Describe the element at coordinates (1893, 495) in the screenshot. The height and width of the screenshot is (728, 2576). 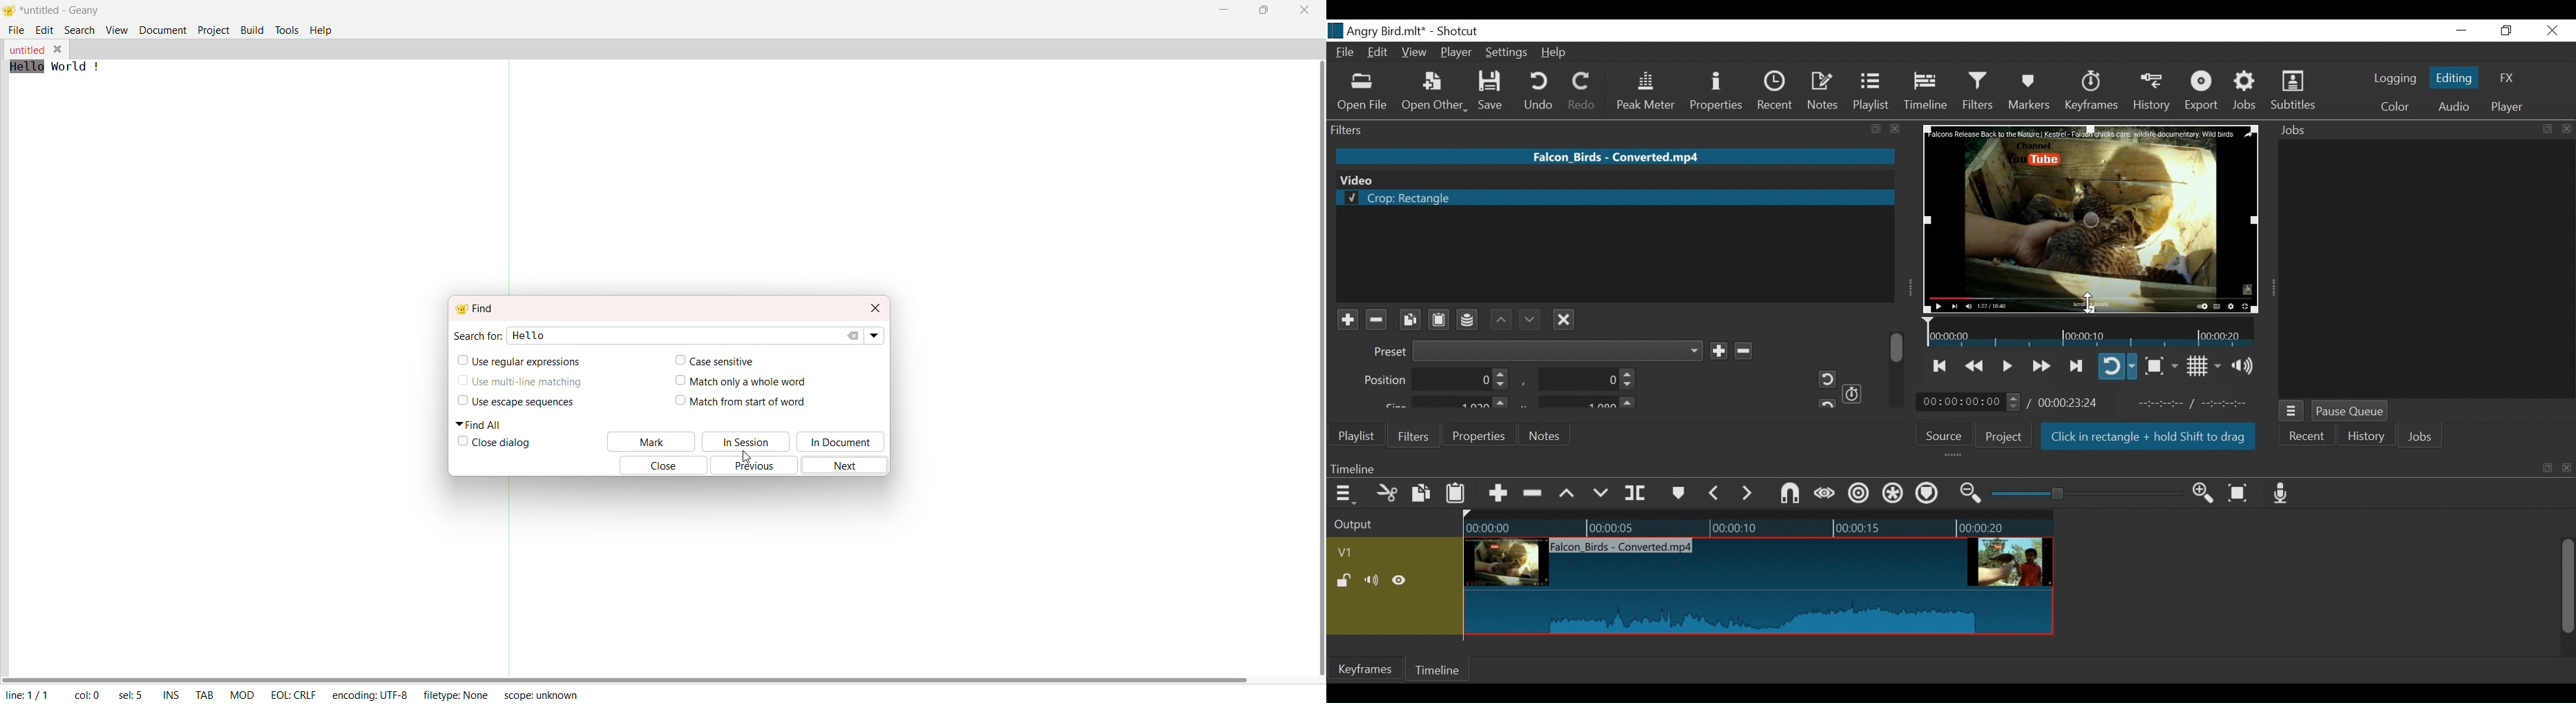
I see `Ripple all tracks` at that location.